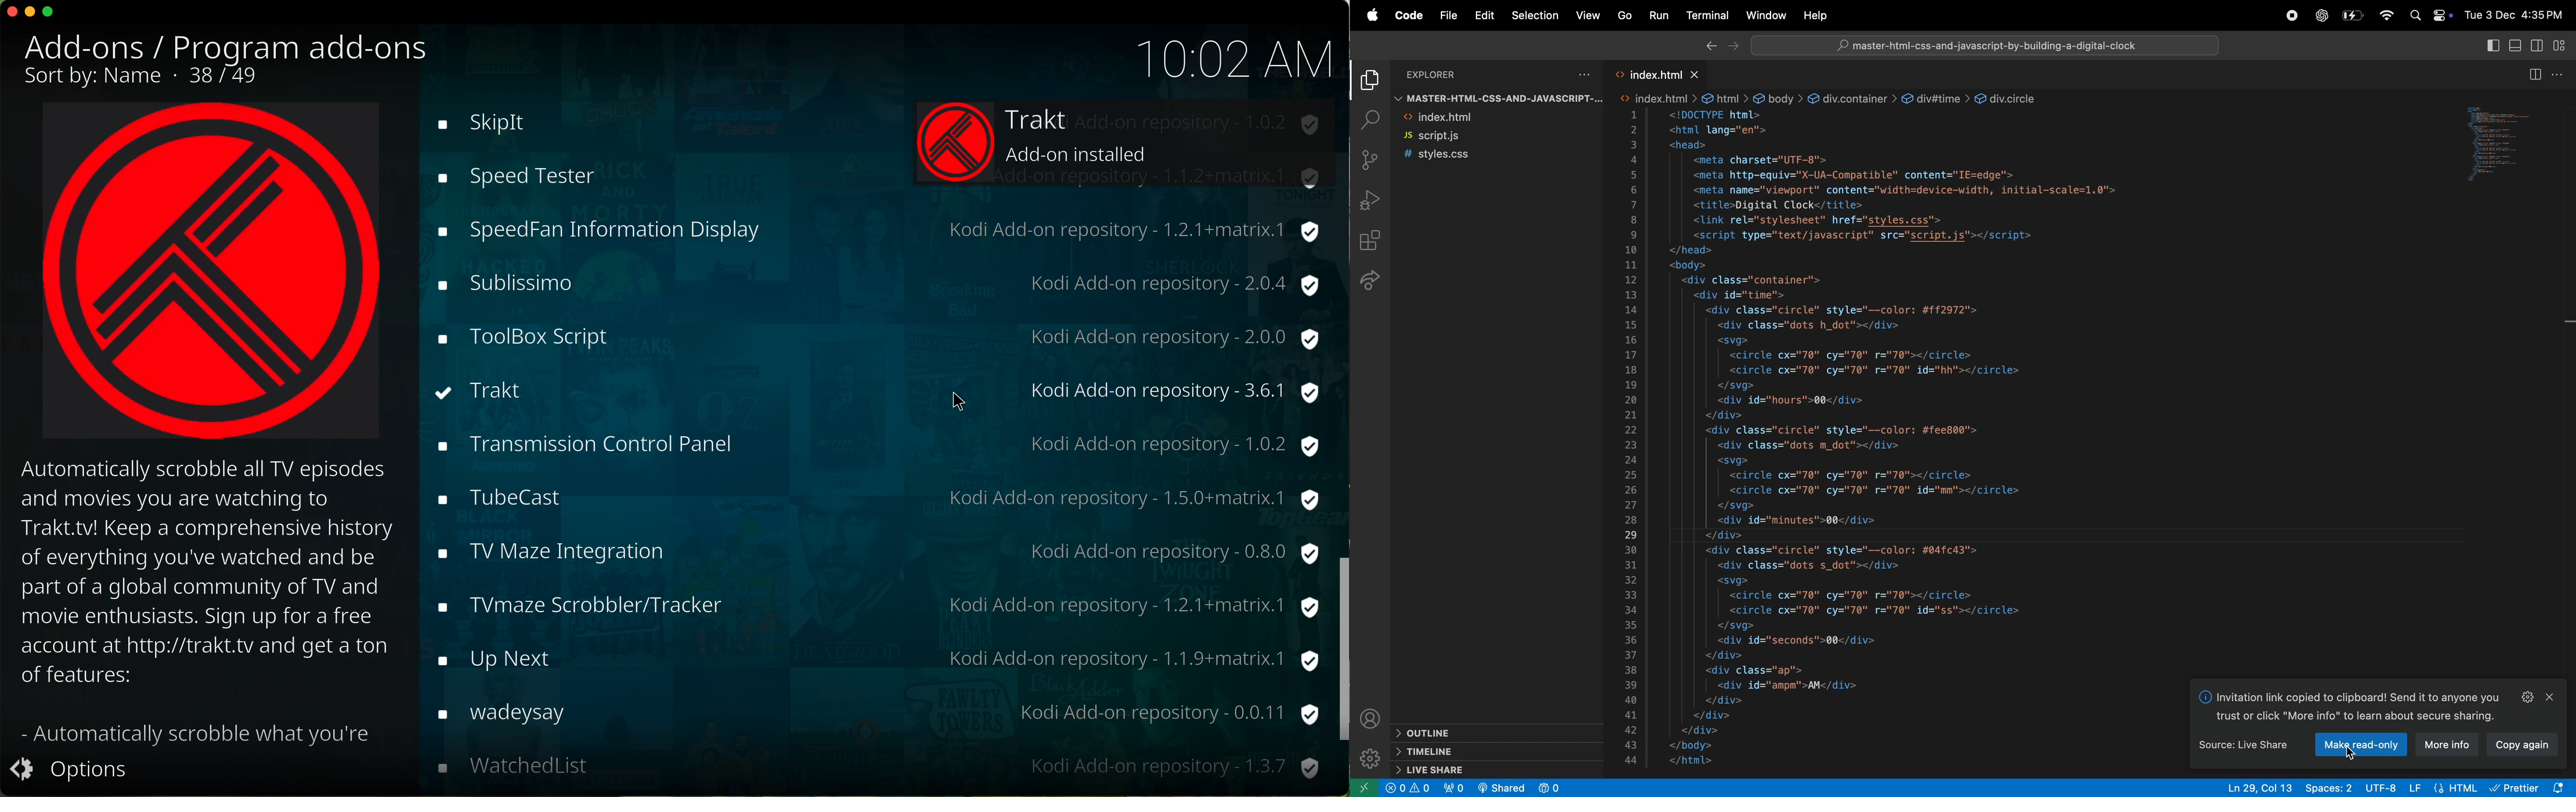  What do you see at coordinates (1430, 730) in the screenshot?
I see `outline` at bounding box center [1430, 730].